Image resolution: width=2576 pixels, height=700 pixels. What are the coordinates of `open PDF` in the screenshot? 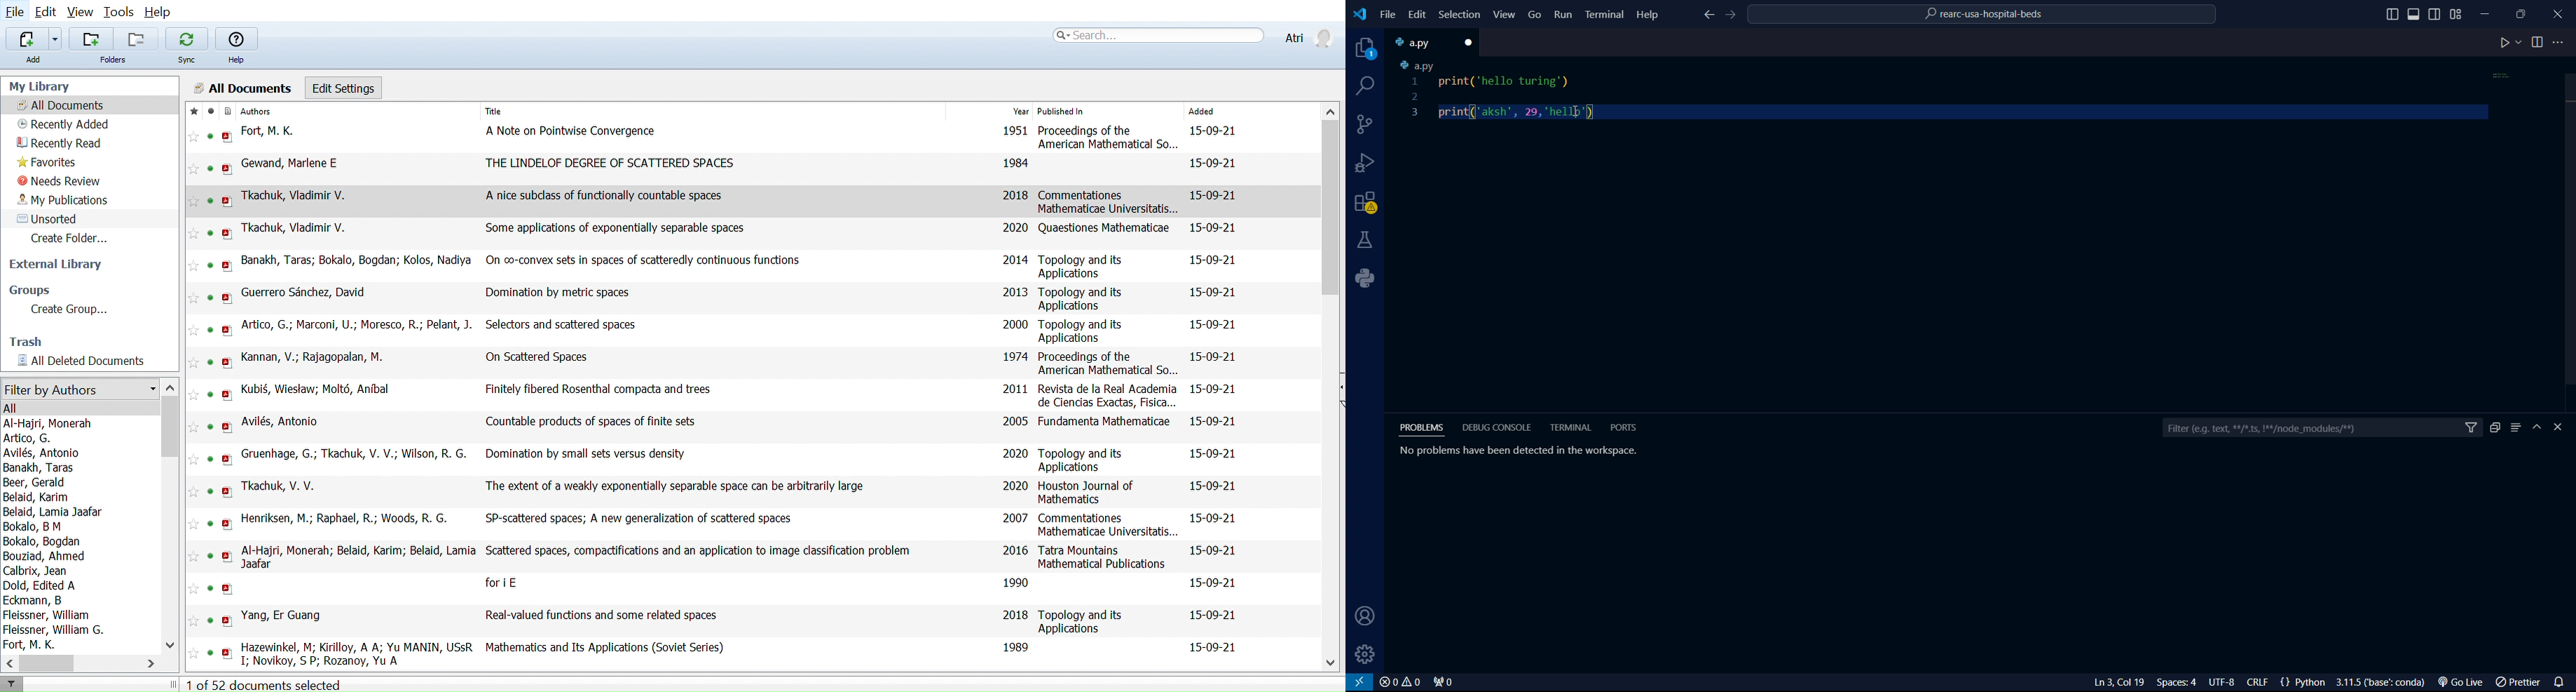 It's located at (227, 137).